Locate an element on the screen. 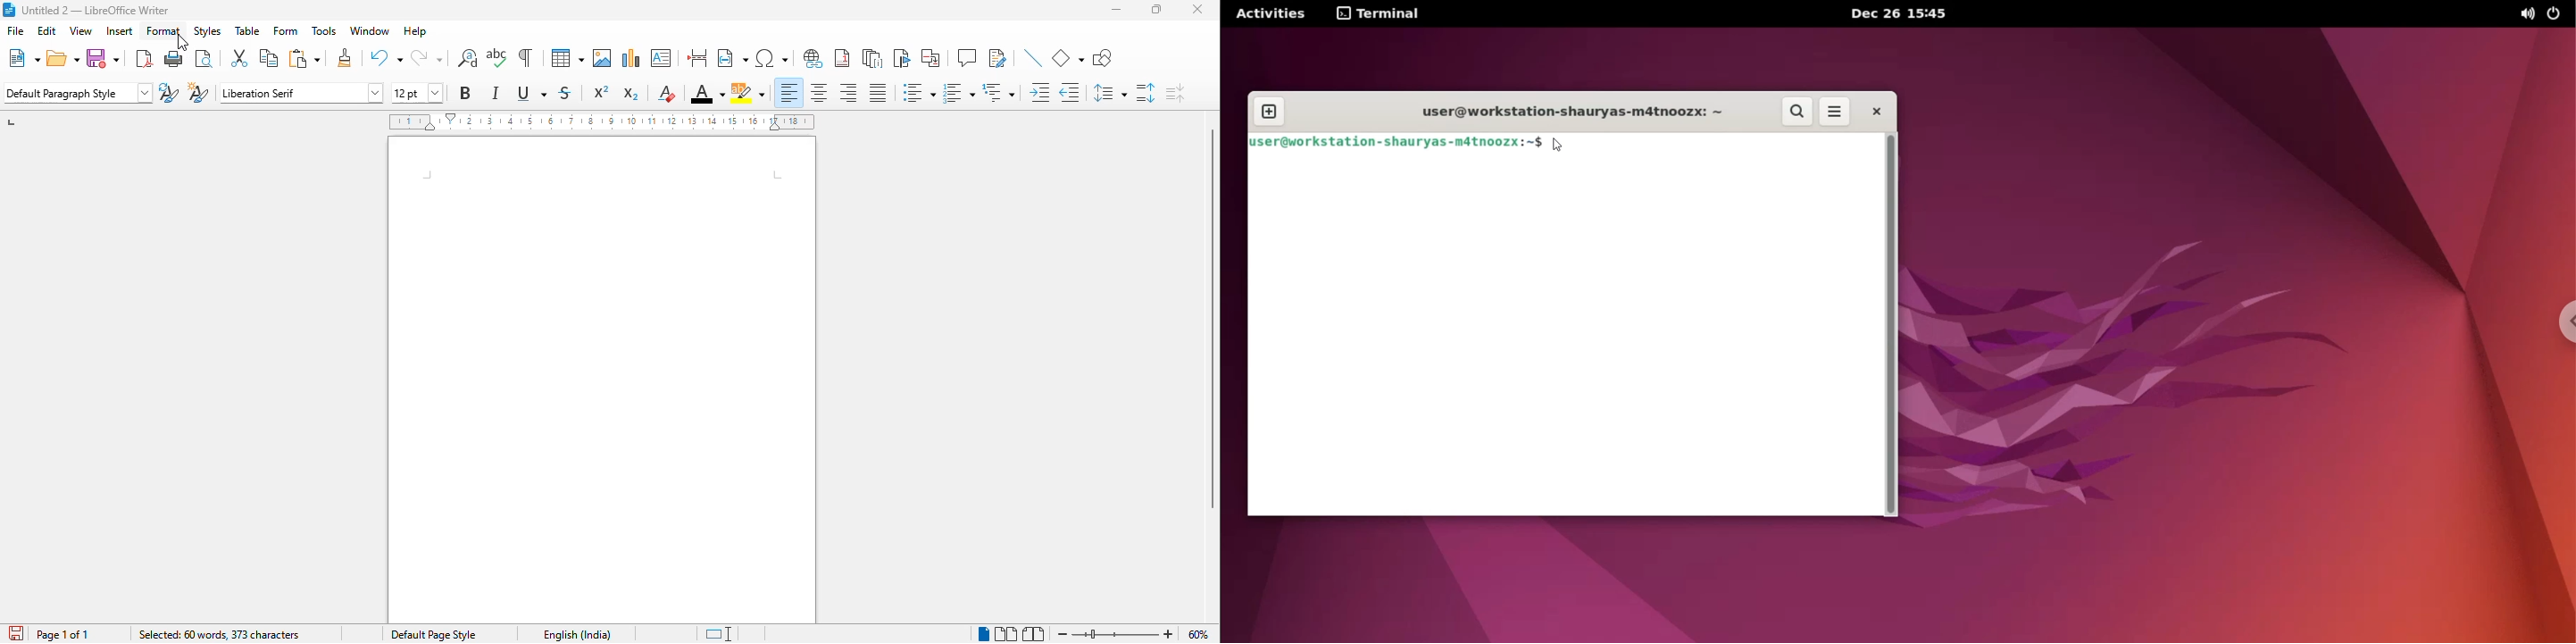  decrease indent is located at coordinates (1069, 93).